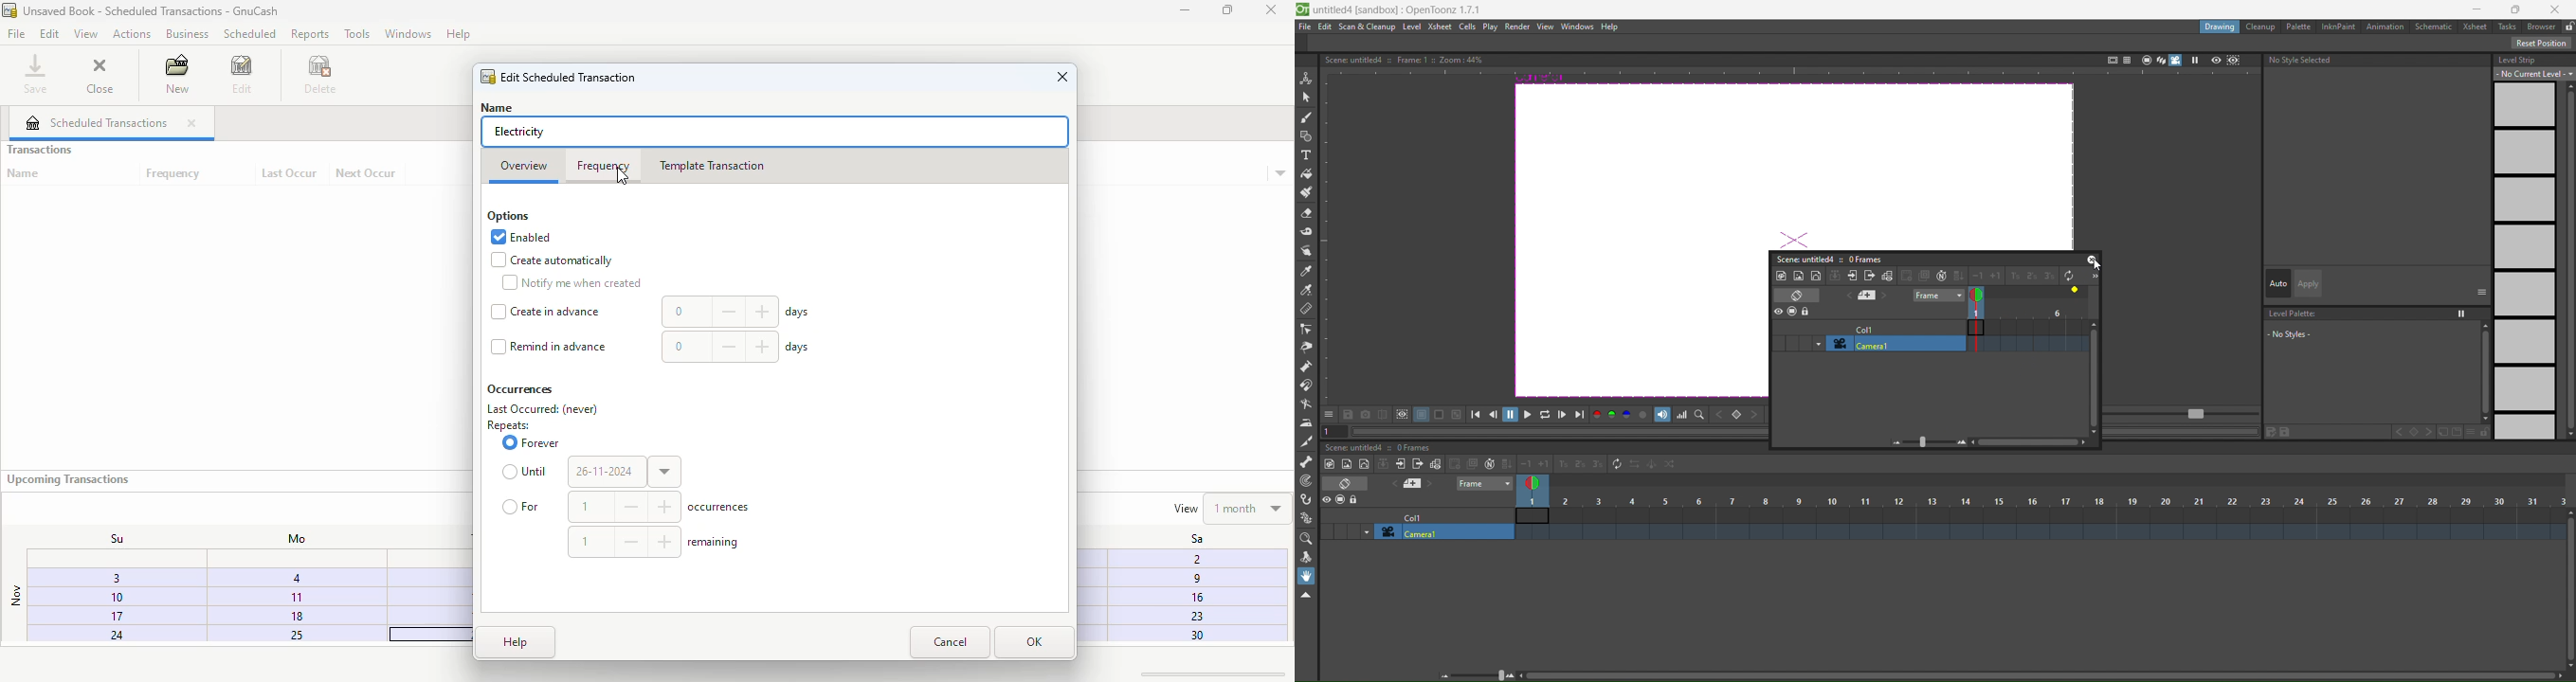 This screenshot has height=700, width=2576. What do you see at coordinates (516, 642) in the screenshot?
I see `help` at bounding box center [516, 642].